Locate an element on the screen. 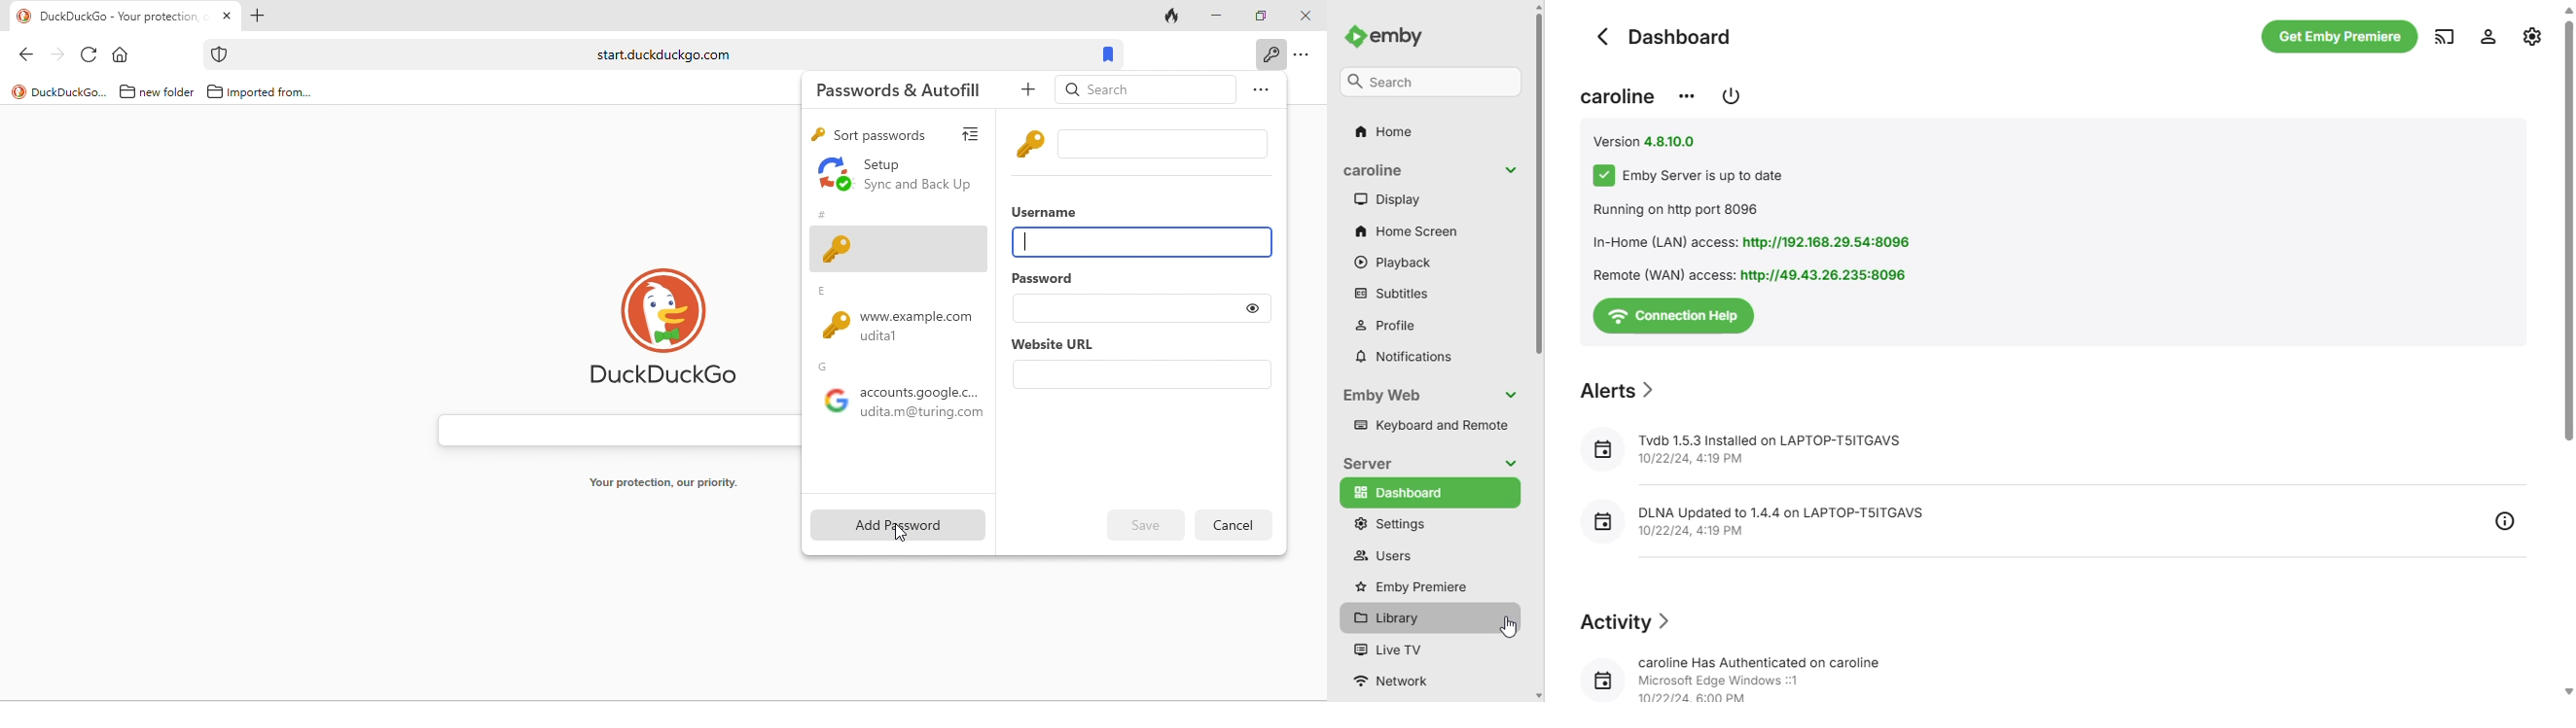 Image resolution: width=2576 pixels, height=728 pixels. settings is located at coordinates (1387, 525).